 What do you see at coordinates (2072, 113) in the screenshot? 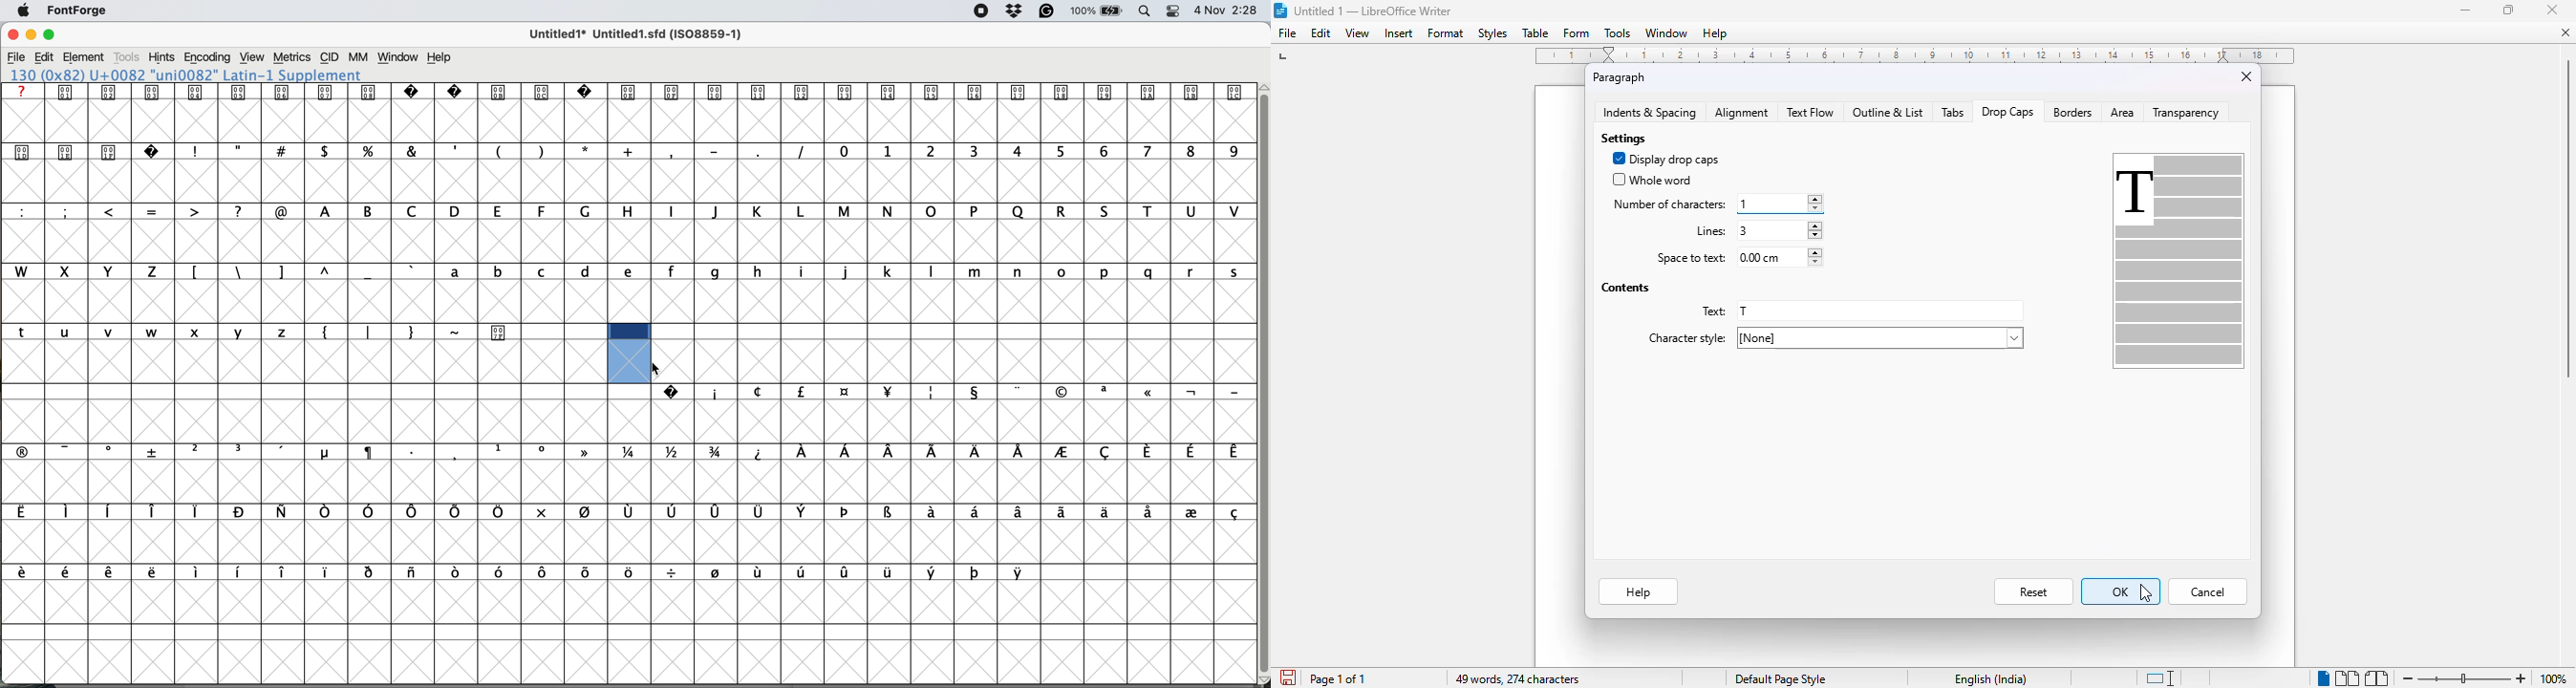
I see `borders` at bounding box center [2072, 113].